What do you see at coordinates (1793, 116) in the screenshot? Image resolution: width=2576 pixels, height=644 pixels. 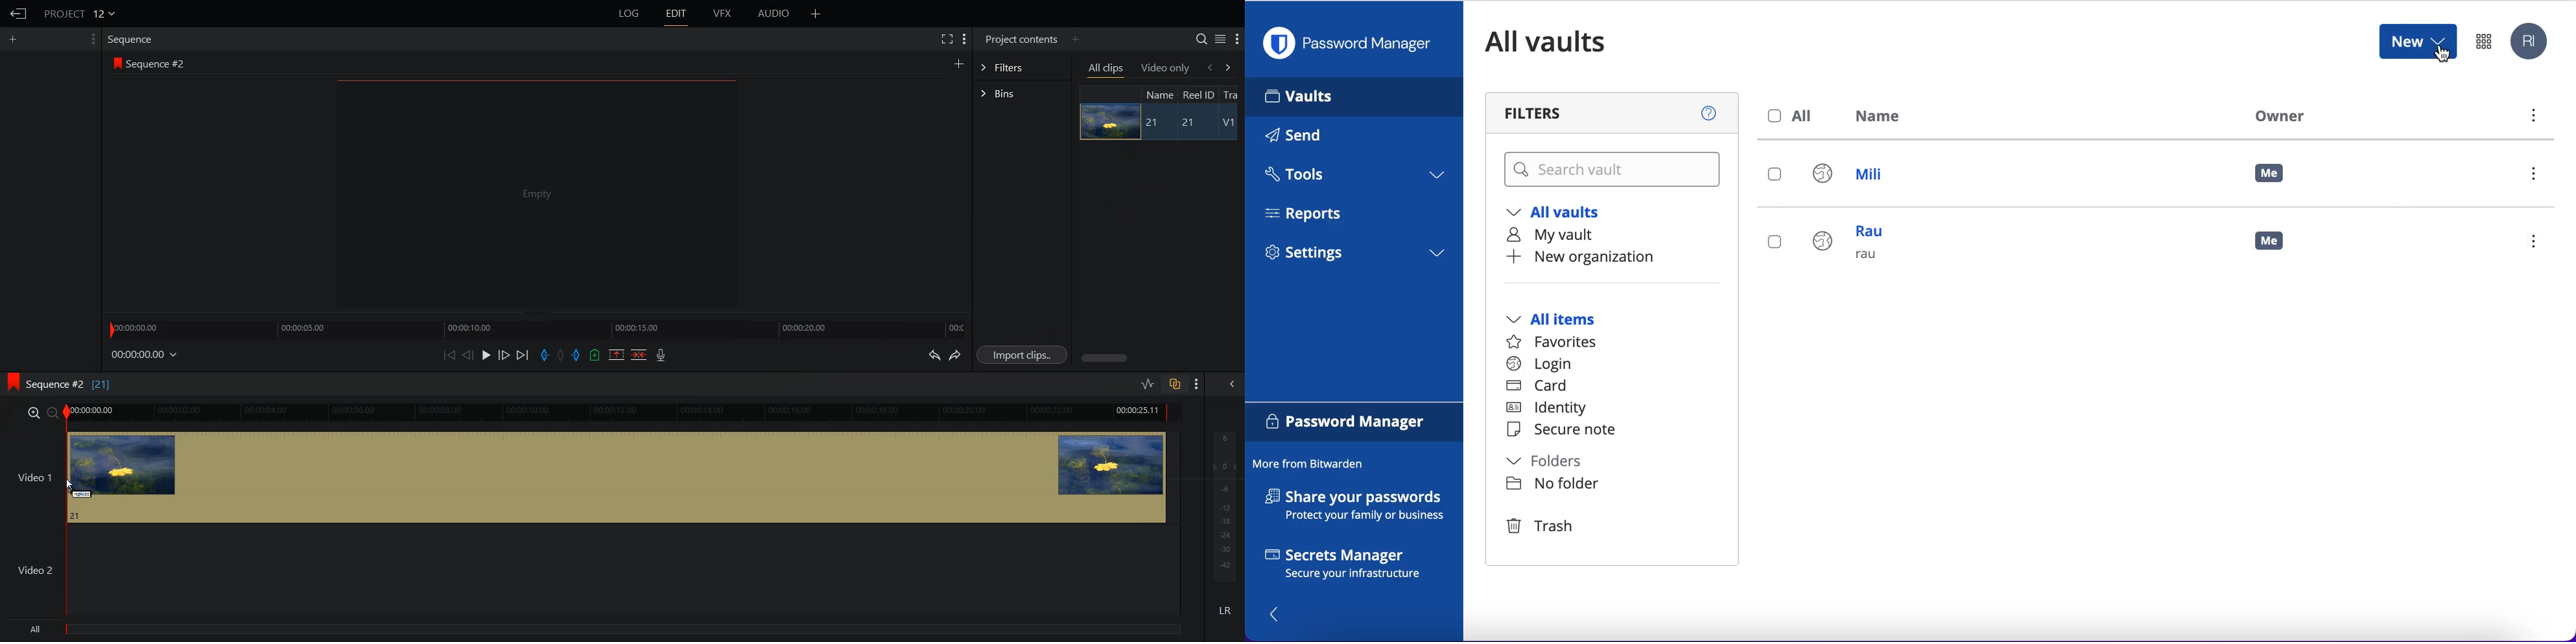 I see `all` at bounding box center [1793, 116].